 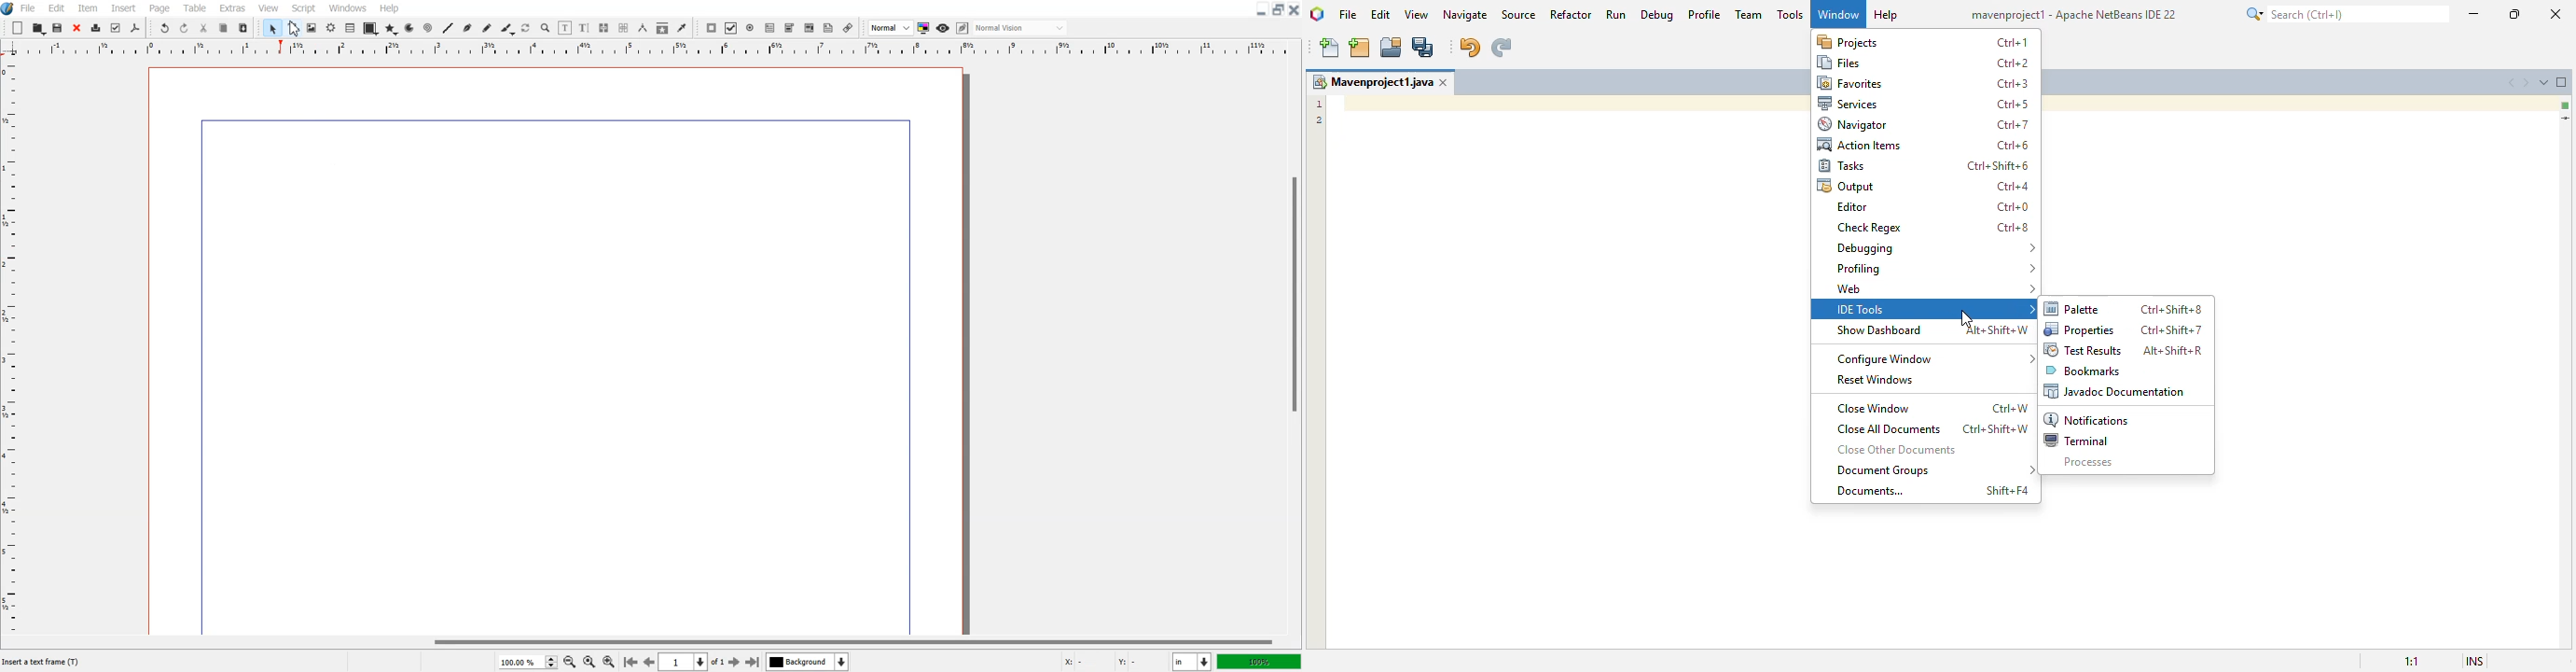 What do you see at coordinates (1262, 9) in the screenshot?
I see `Minimize` at bounding box center [1262, 9].